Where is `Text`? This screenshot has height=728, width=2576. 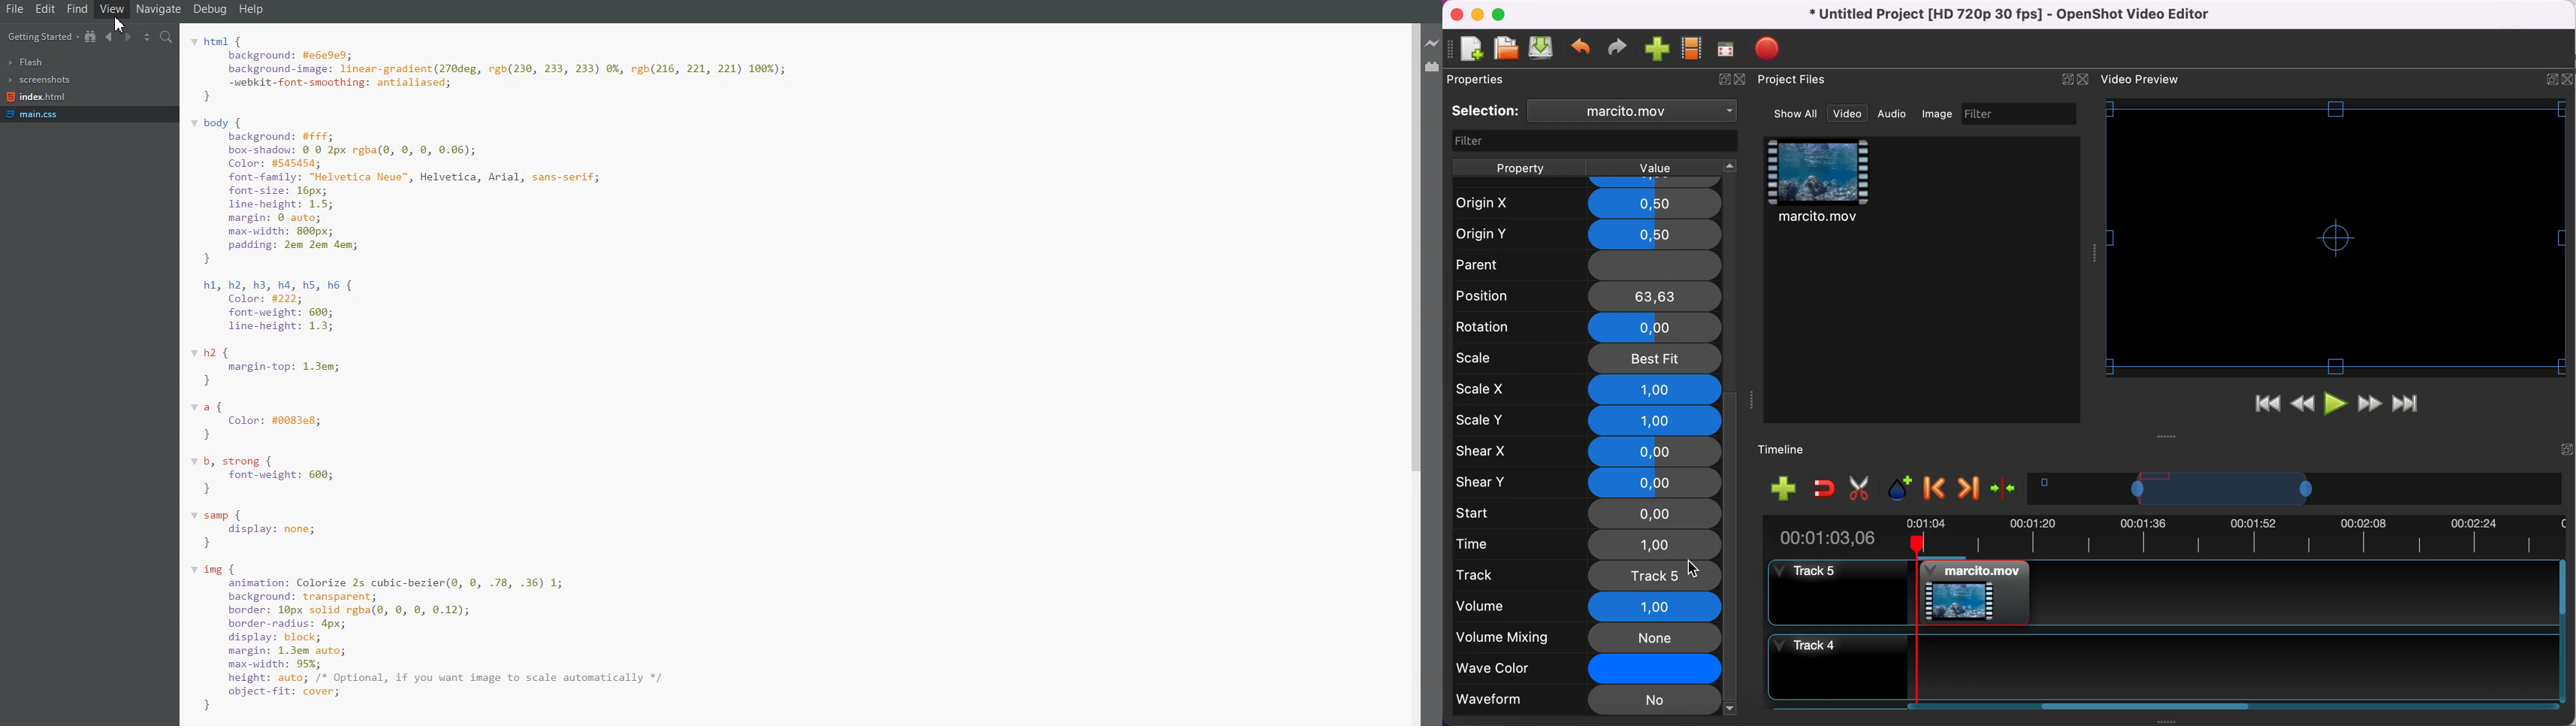
Text is located at coordinates (2140, 79).